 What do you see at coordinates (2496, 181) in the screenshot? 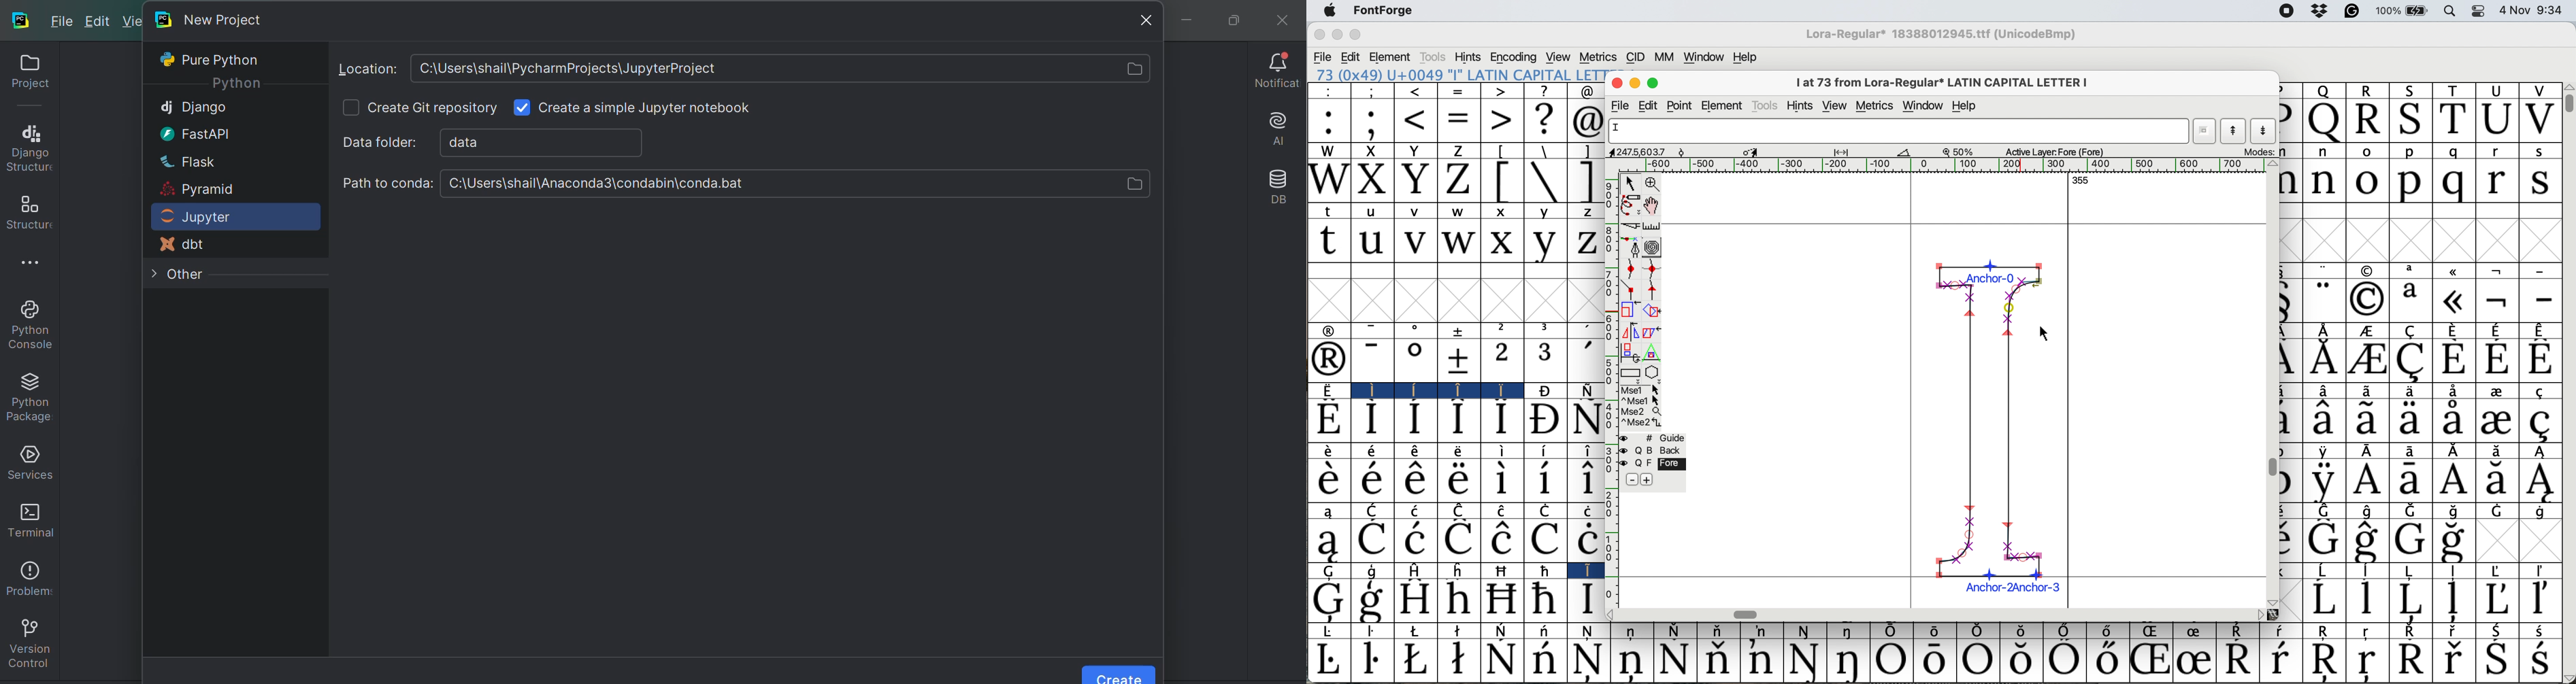
I see `r` at bounding box center [2496, 181].